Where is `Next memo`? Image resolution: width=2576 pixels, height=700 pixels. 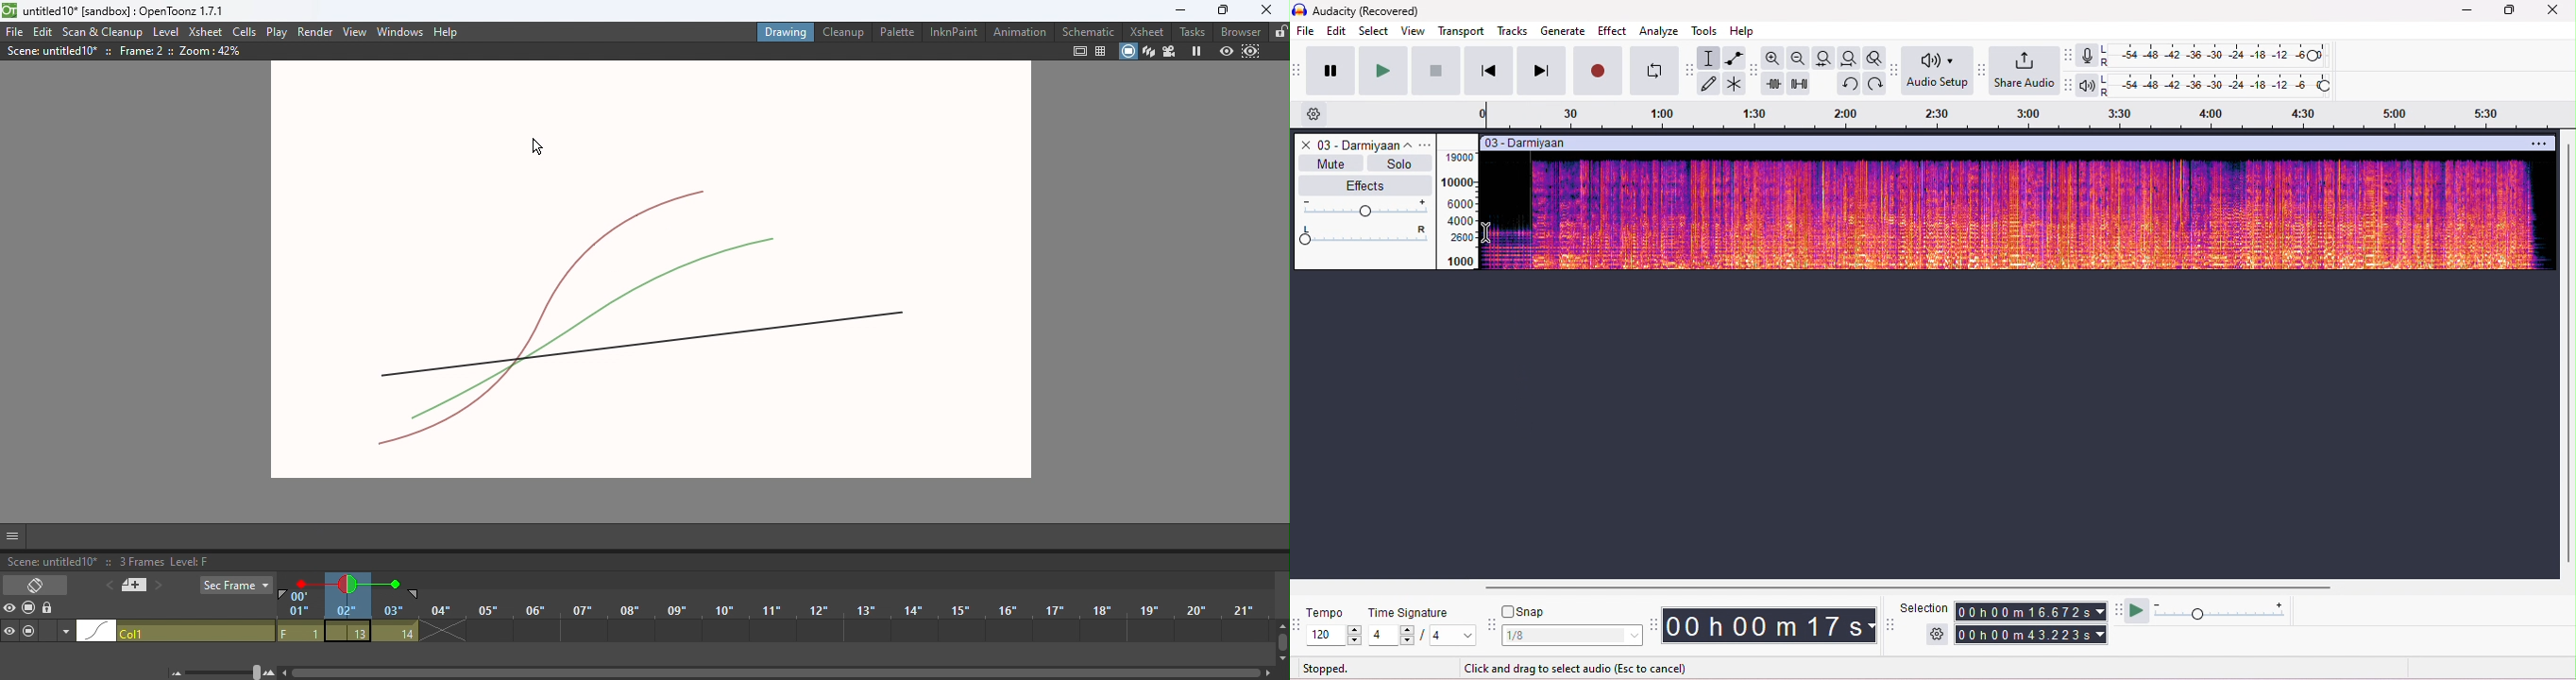
Next memo is located at coordinates (158, 588).